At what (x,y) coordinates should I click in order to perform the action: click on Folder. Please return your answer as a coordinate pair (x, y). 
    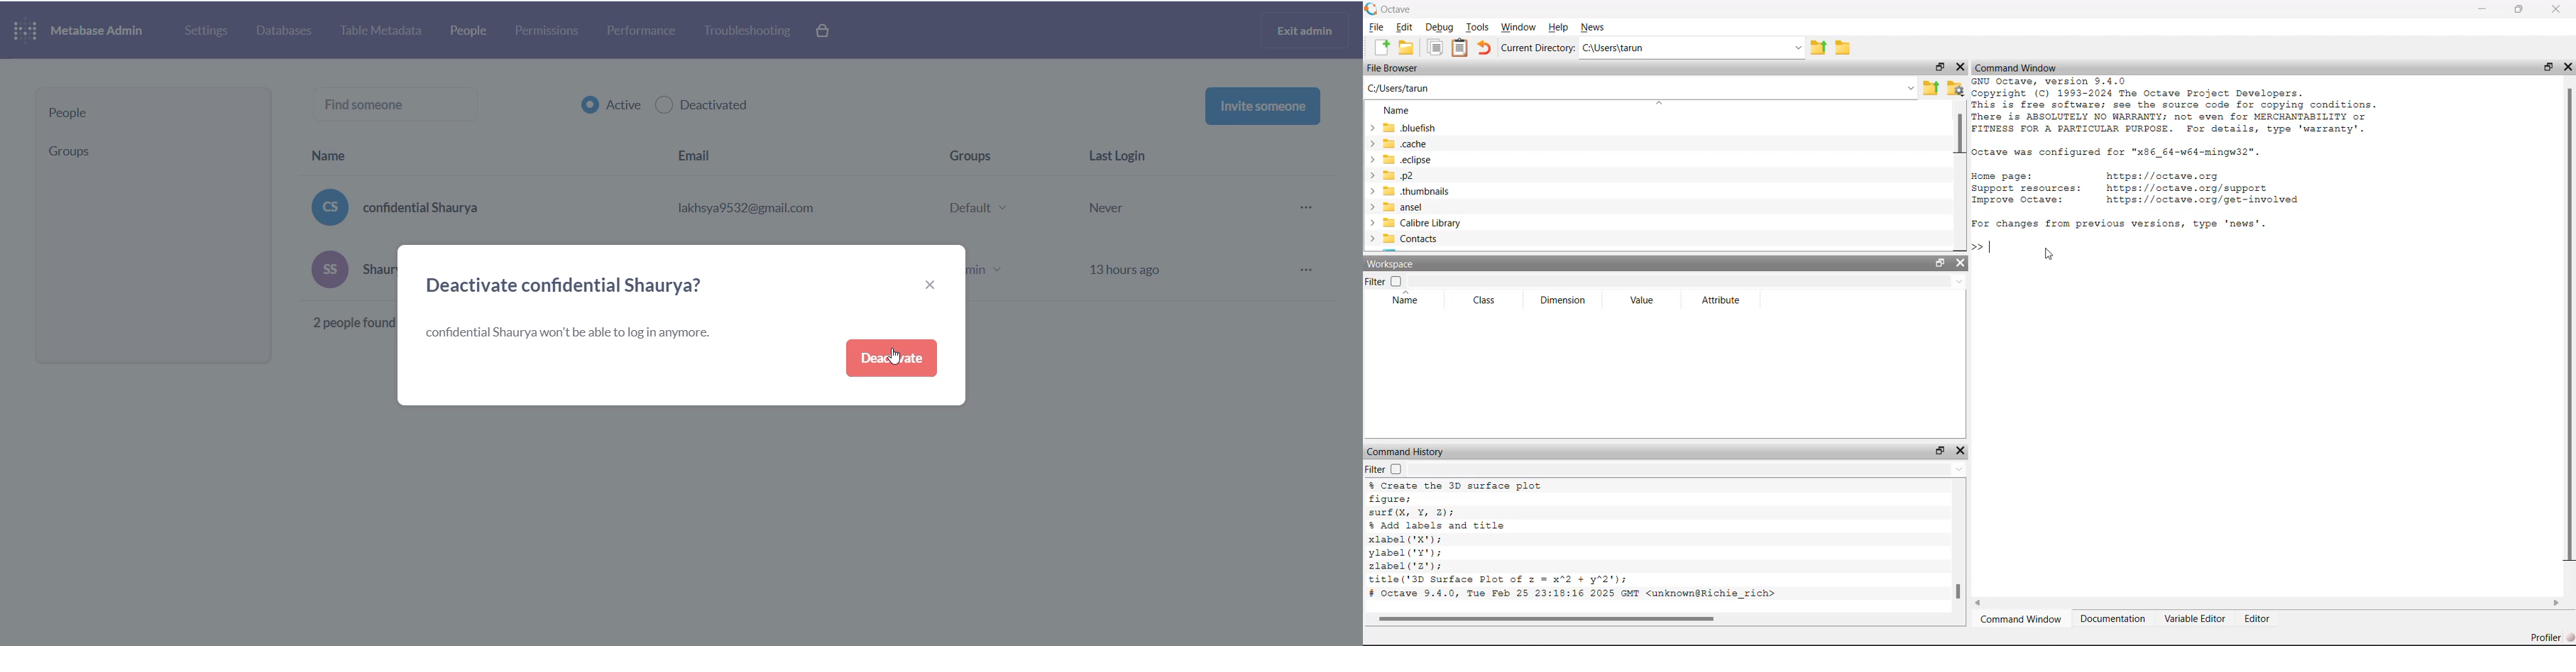
    Looking at the image, I should click on (1845, 47).